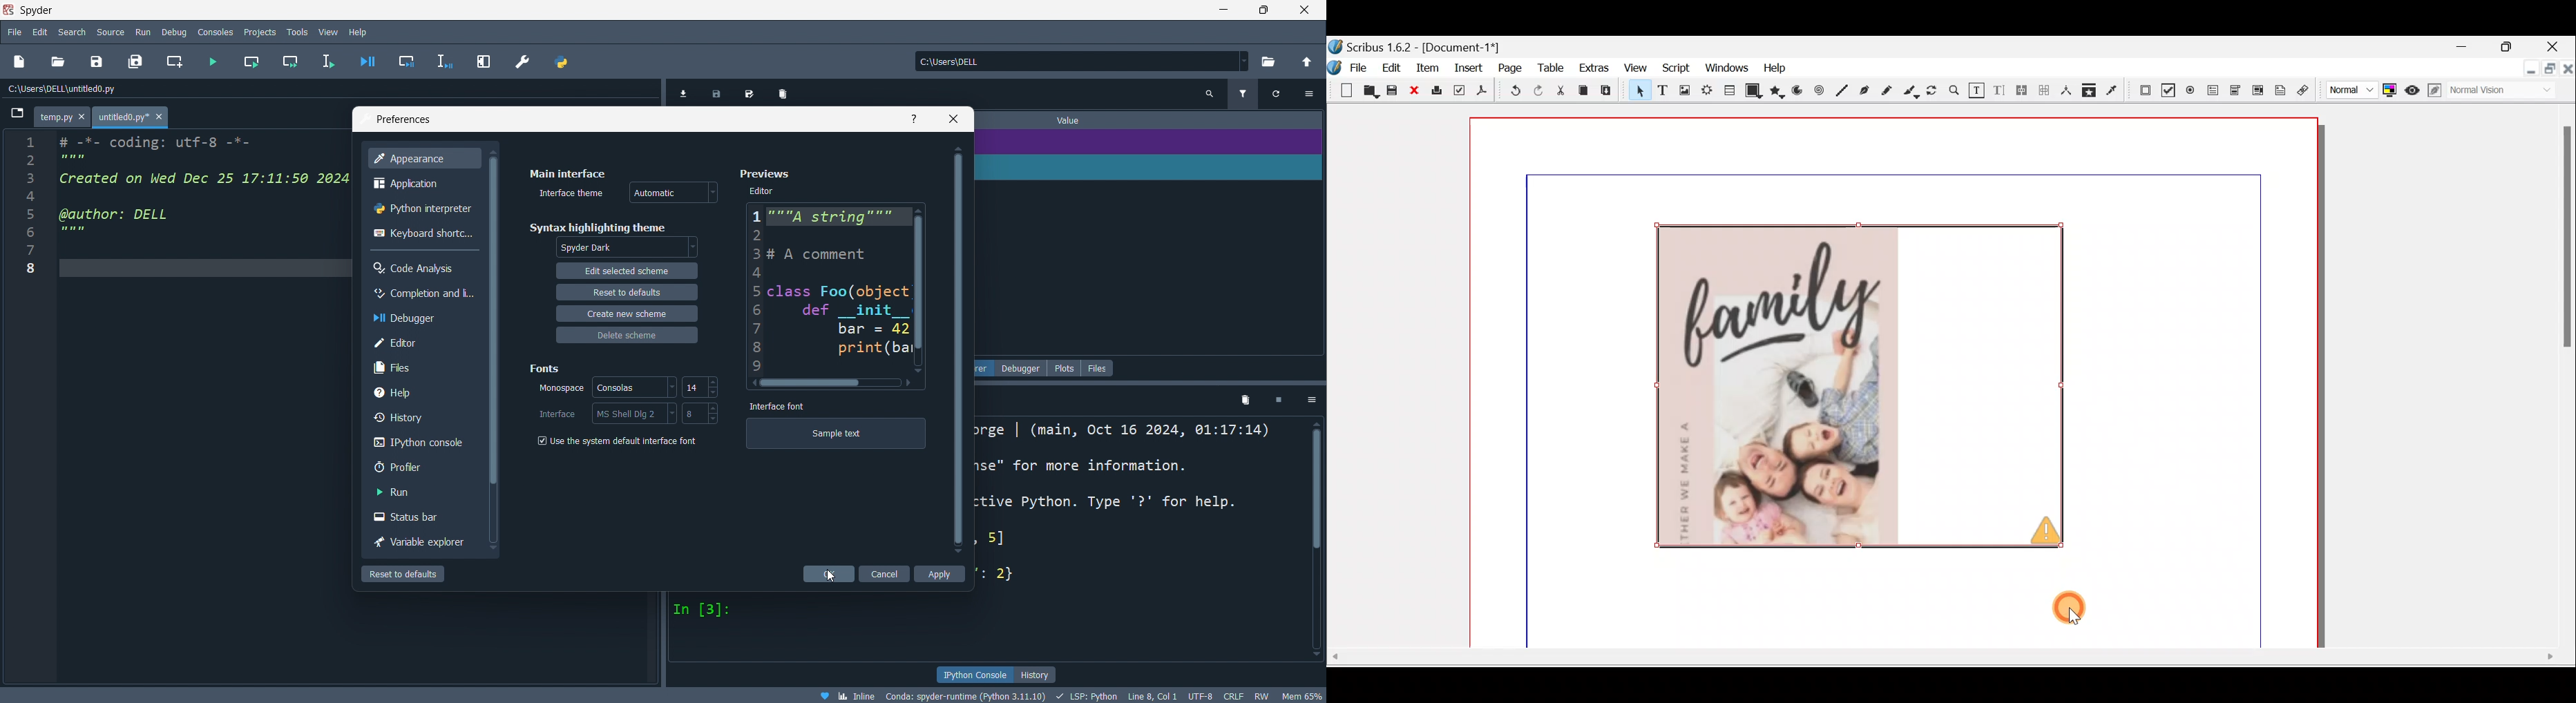  I want to click on variable explorer, so click(988, 367).